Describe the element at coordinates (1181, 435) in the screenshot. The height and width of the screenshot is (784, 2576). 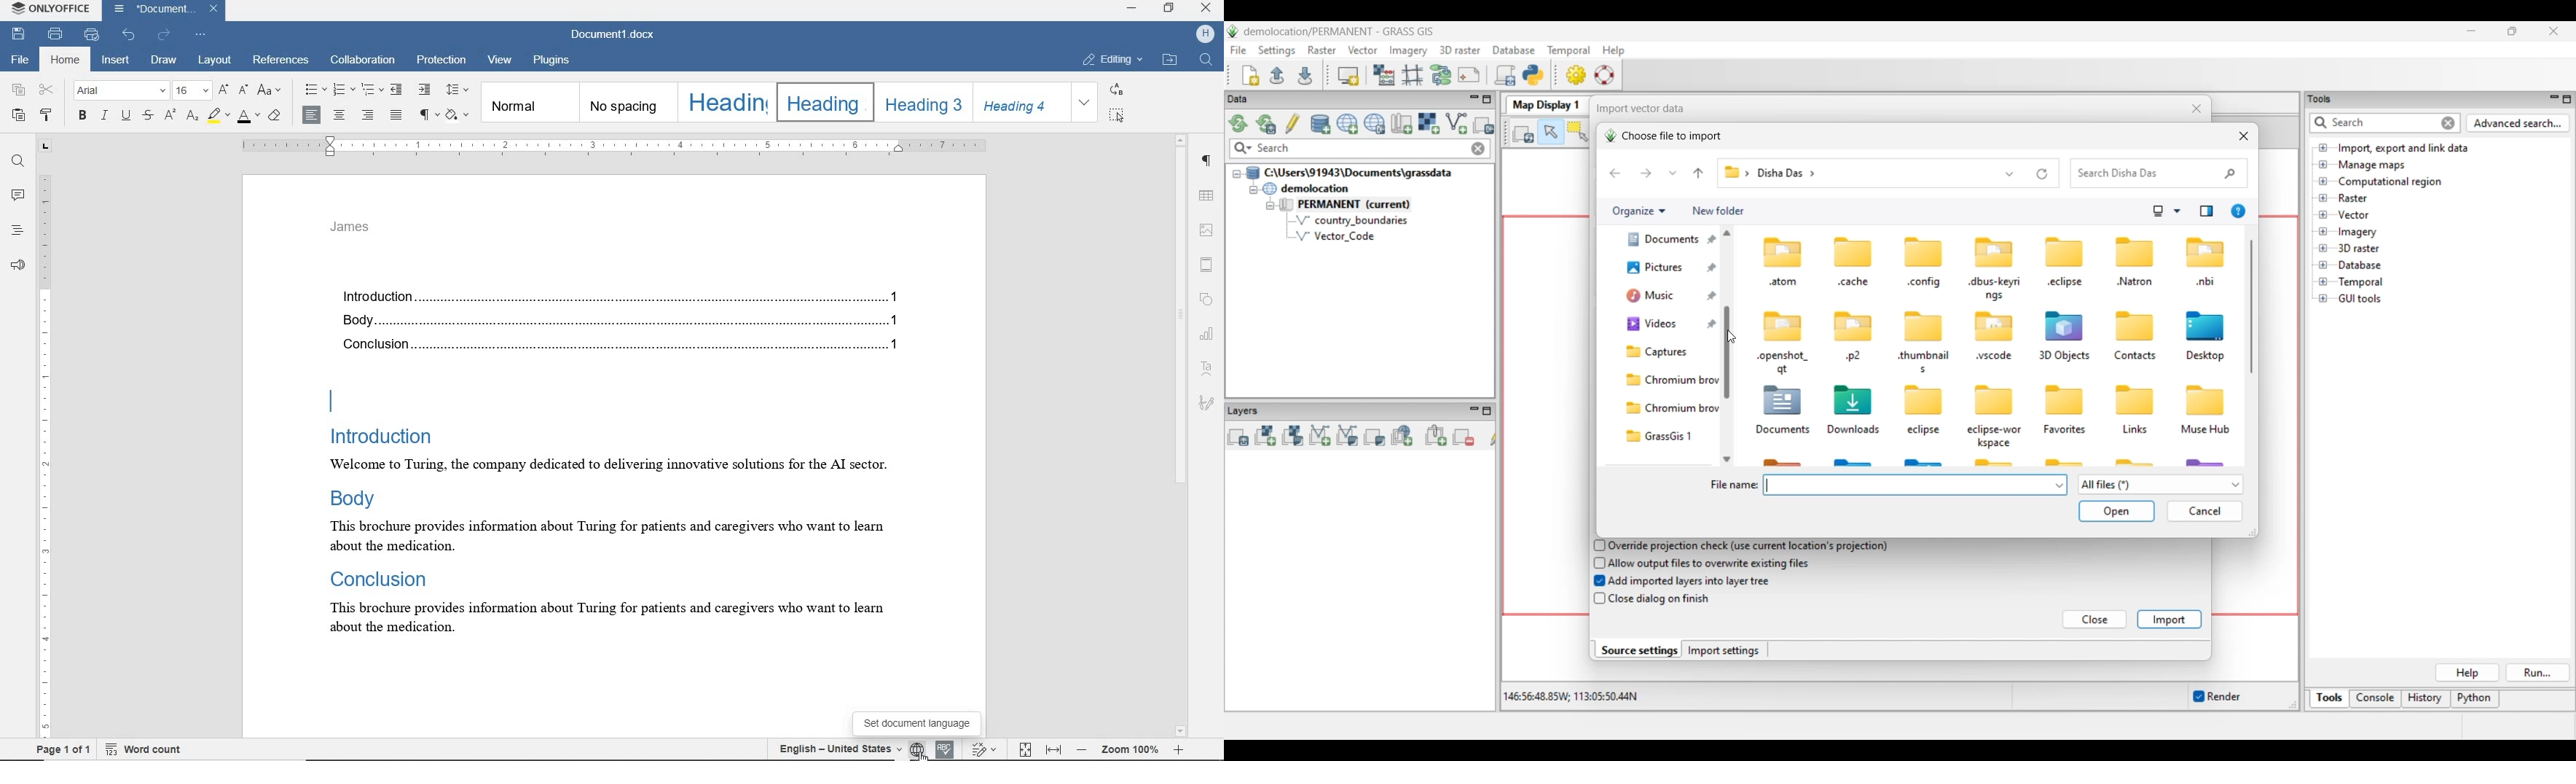
I see `scrollbar` at that location.